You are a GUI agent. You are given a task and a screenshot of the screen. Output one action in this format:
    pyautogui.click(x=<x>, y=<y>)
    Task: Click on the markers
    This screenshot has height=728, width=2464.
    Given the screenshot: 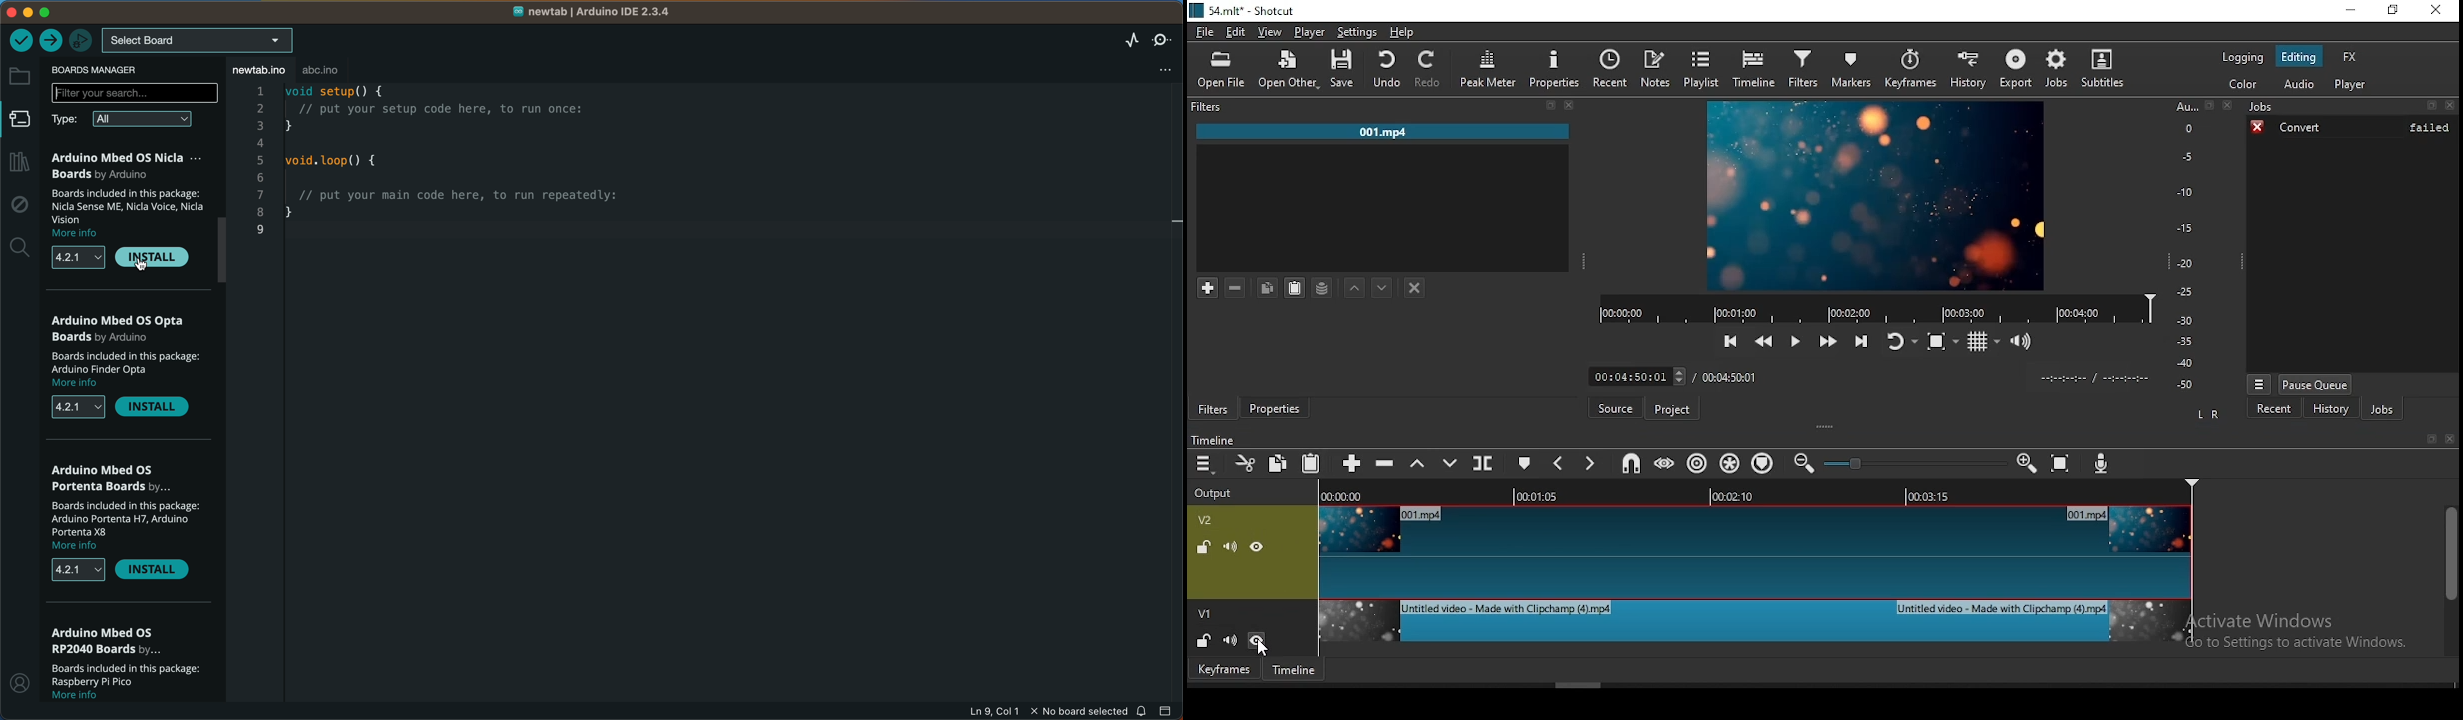 What is the action you would take?
    pyautogui.click(x=1848, y=68)
    